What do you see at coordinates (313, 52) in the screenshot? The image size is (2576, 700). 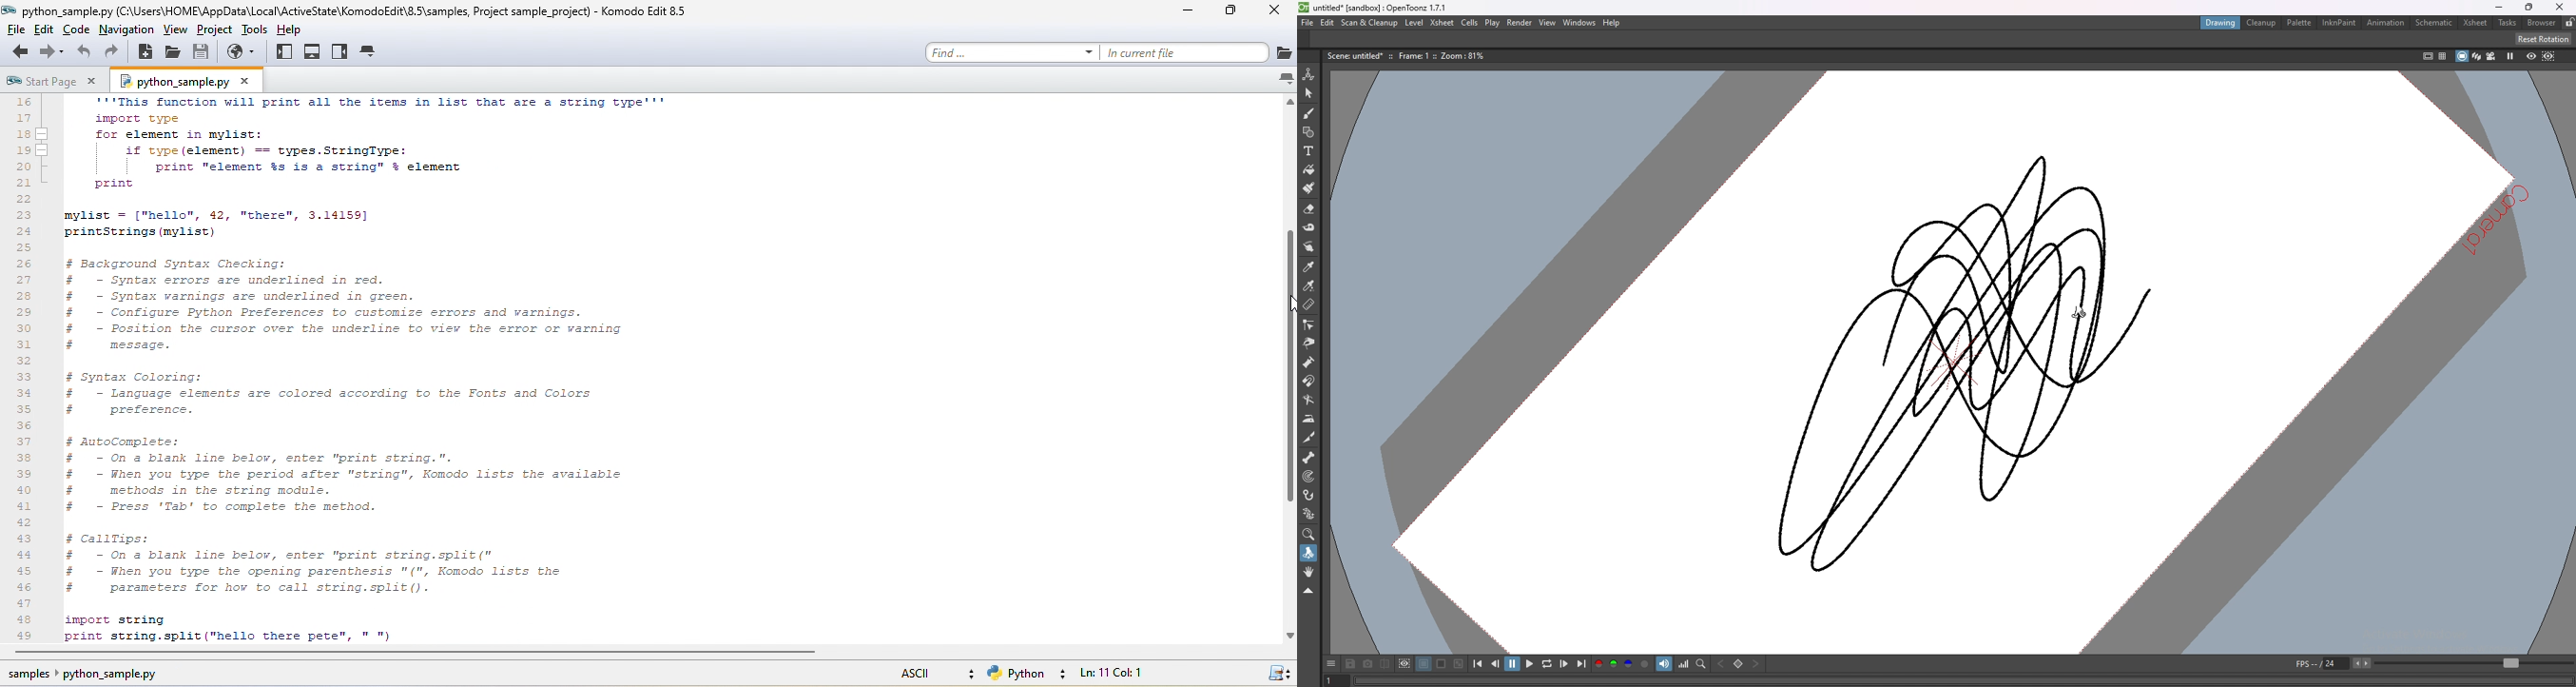 I see `bottom pane` at bounding box center [313, 52].